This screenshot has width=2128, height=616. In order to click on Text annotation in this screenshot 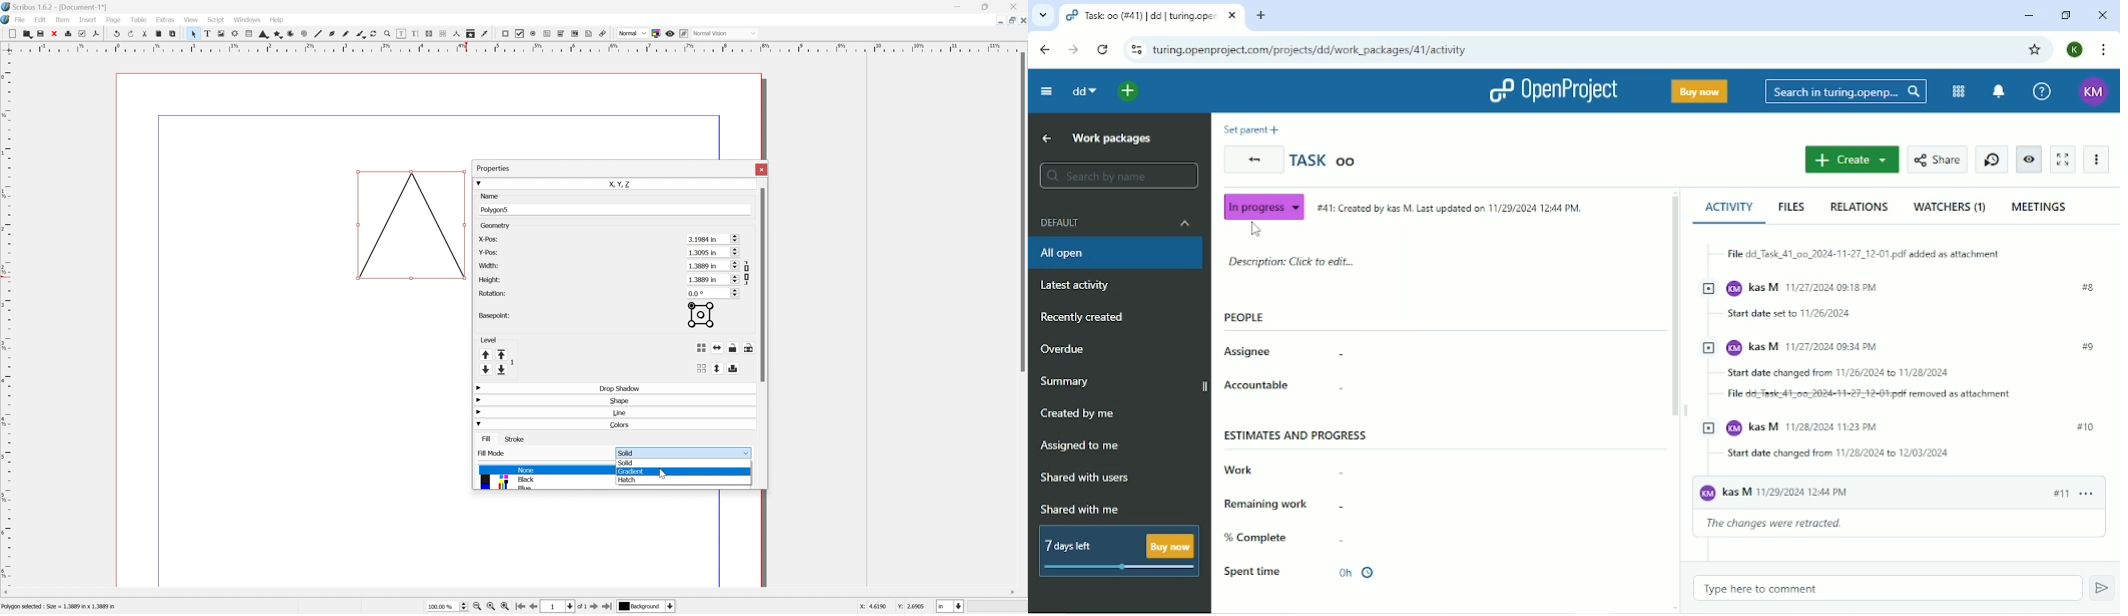, I will do `click(589, 34)`.